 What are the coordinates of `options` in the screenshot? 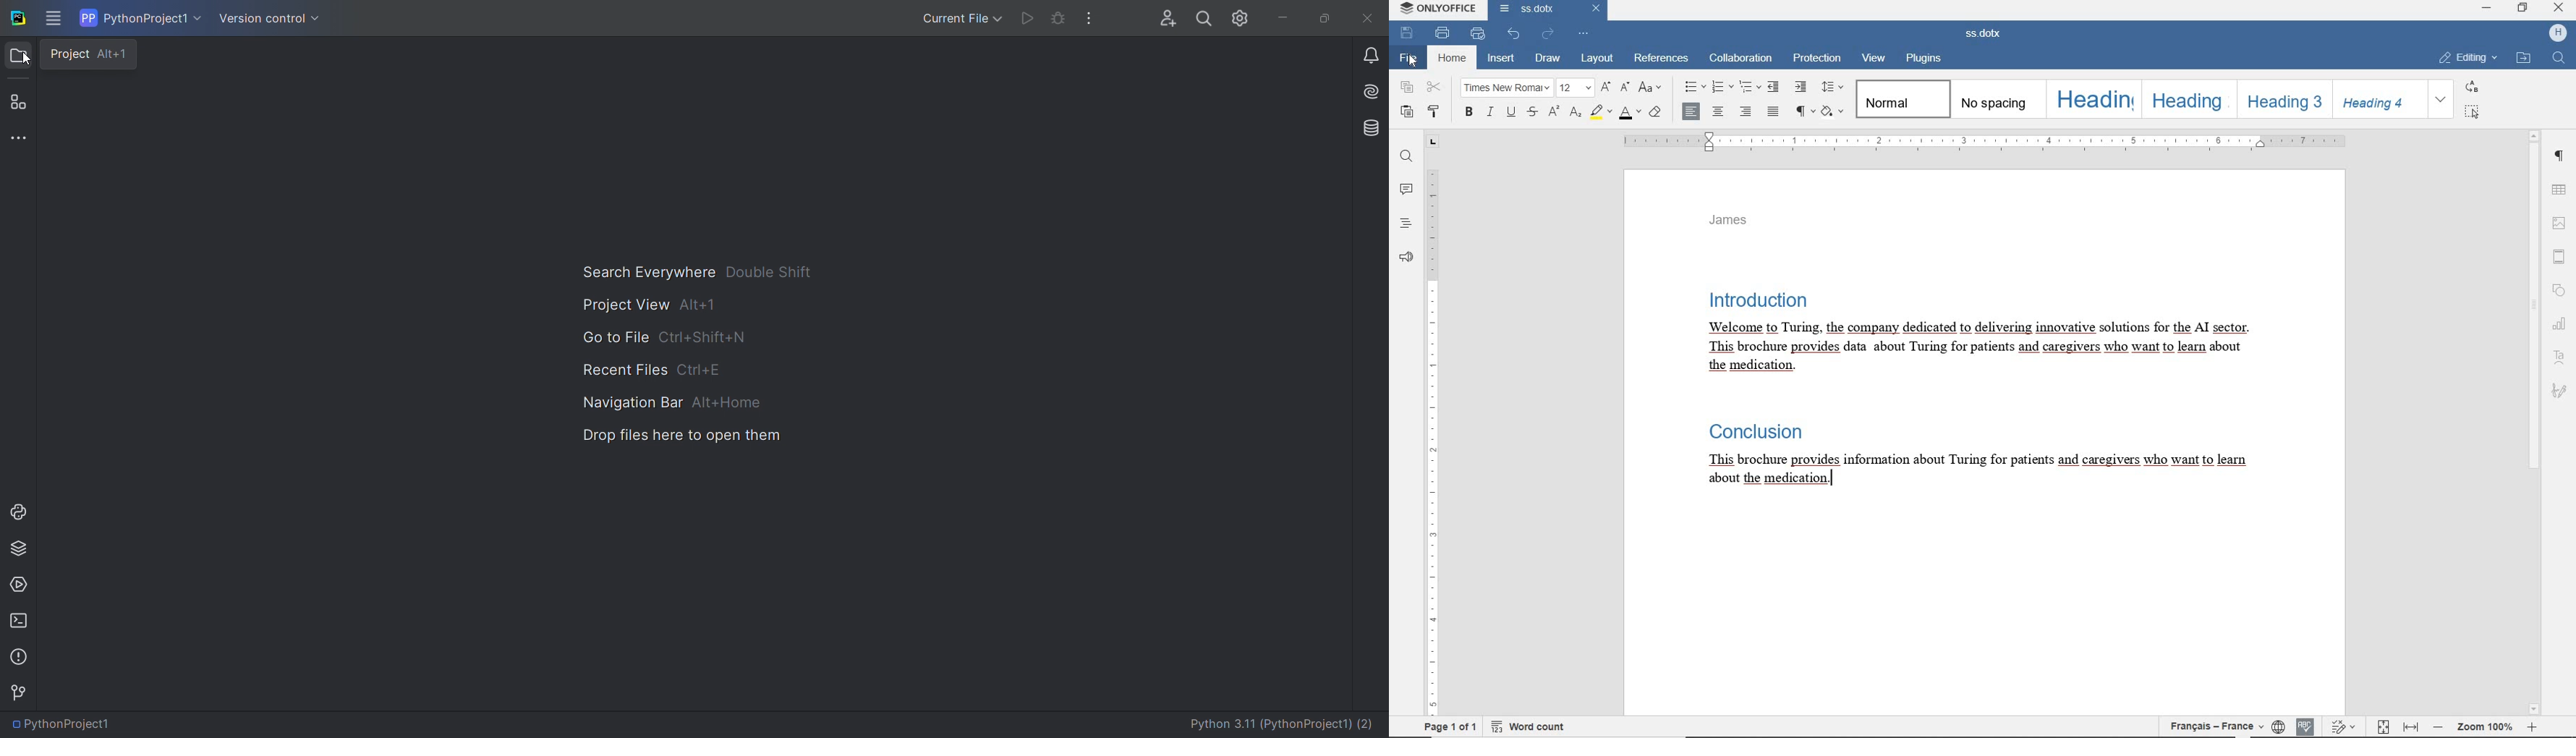 It's located at (1086, 19).